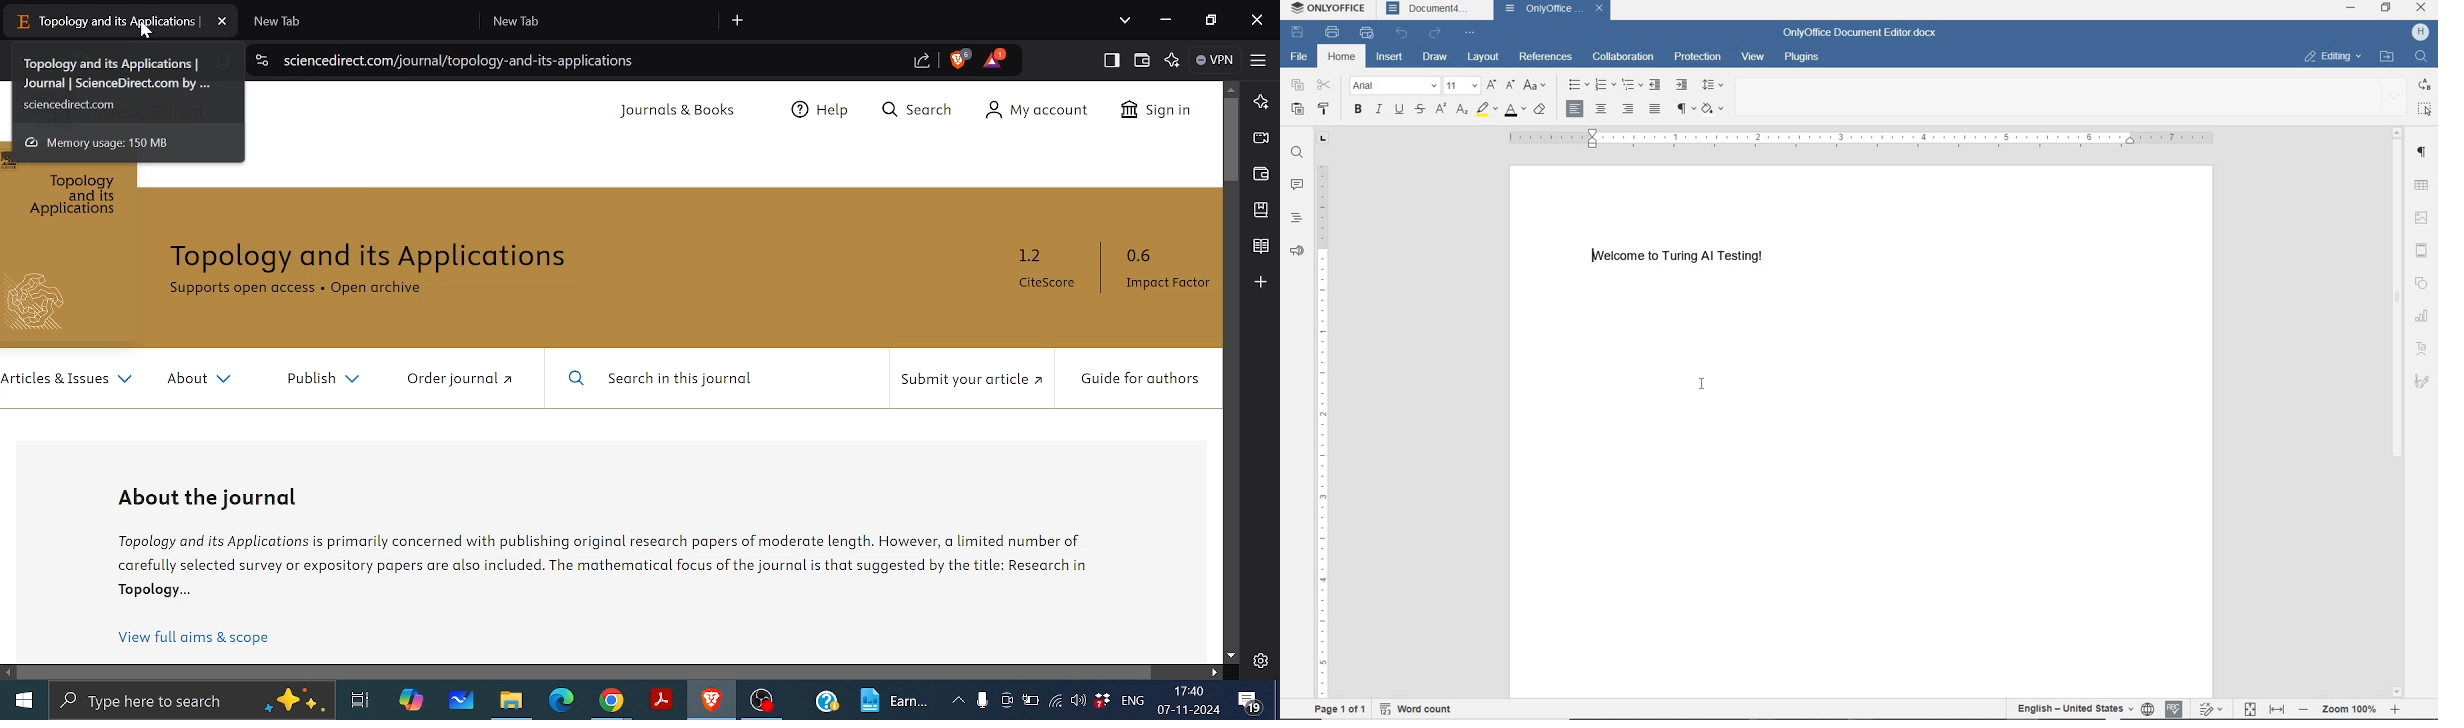 The image size is (2464, 728). I want to click on spell checking, so click(2176, 708).